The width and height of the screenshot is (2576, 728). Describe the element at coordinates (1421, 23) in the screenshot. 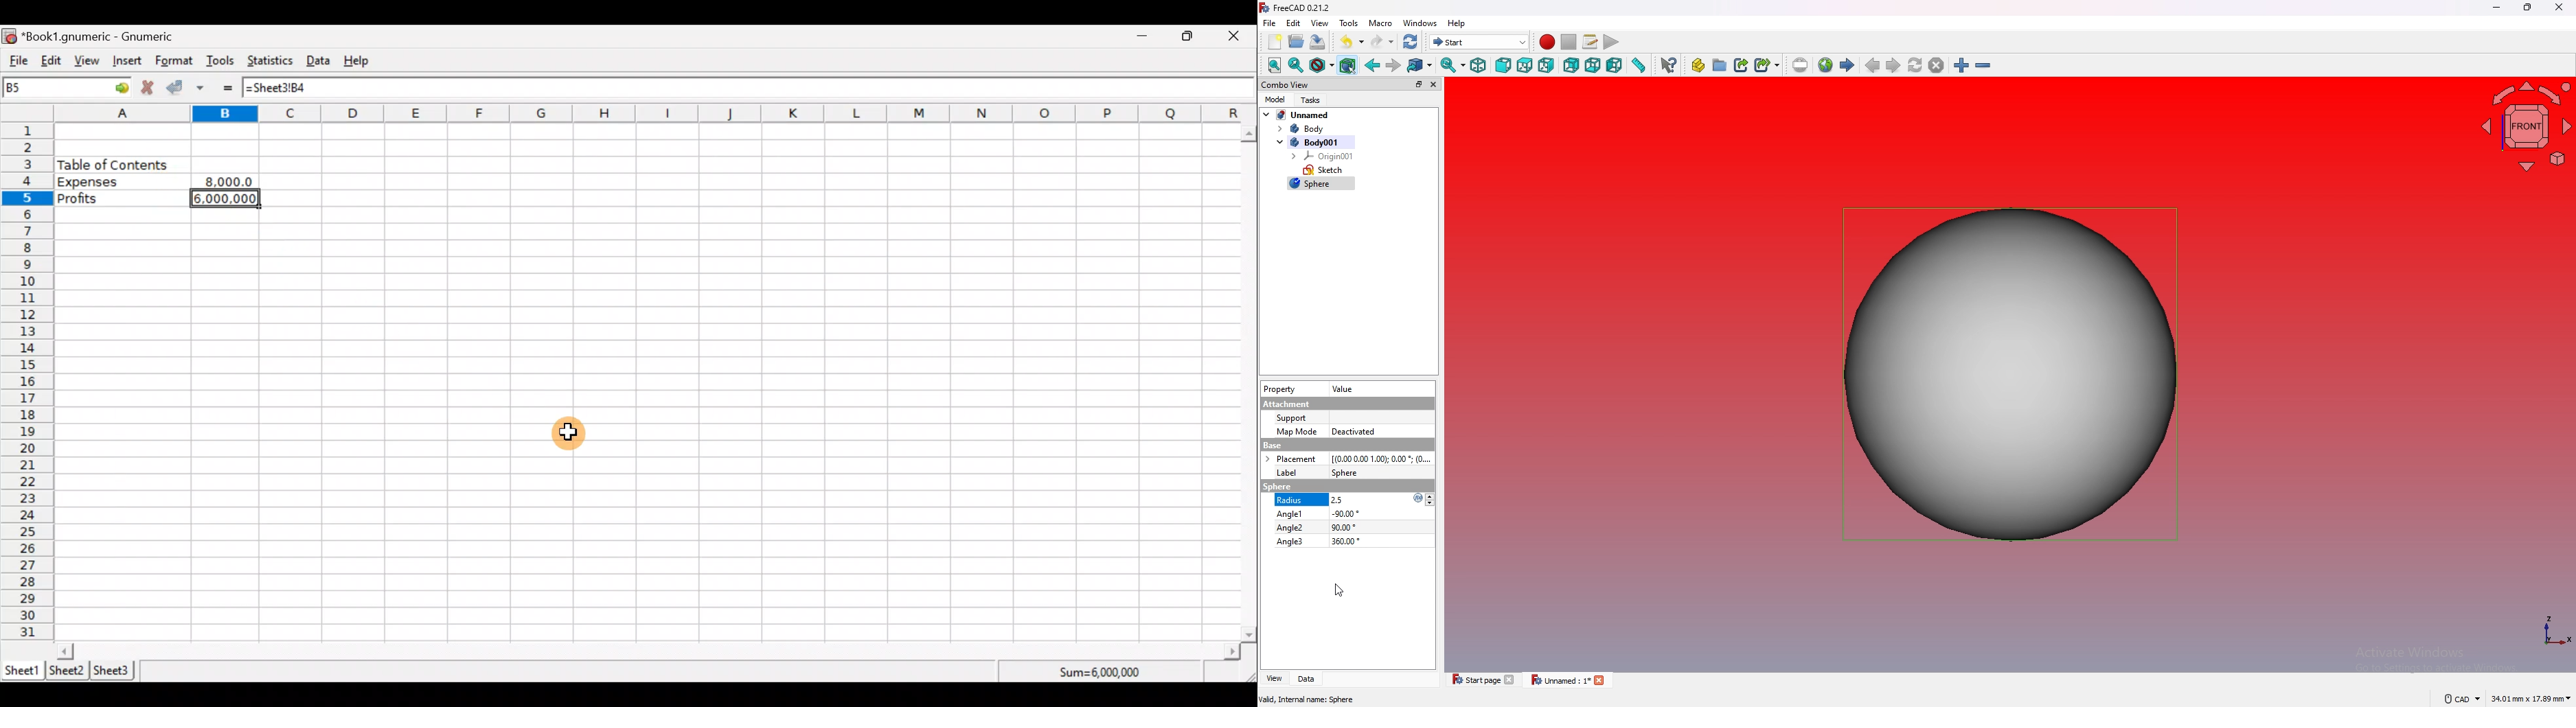

I see `windows` at that location.